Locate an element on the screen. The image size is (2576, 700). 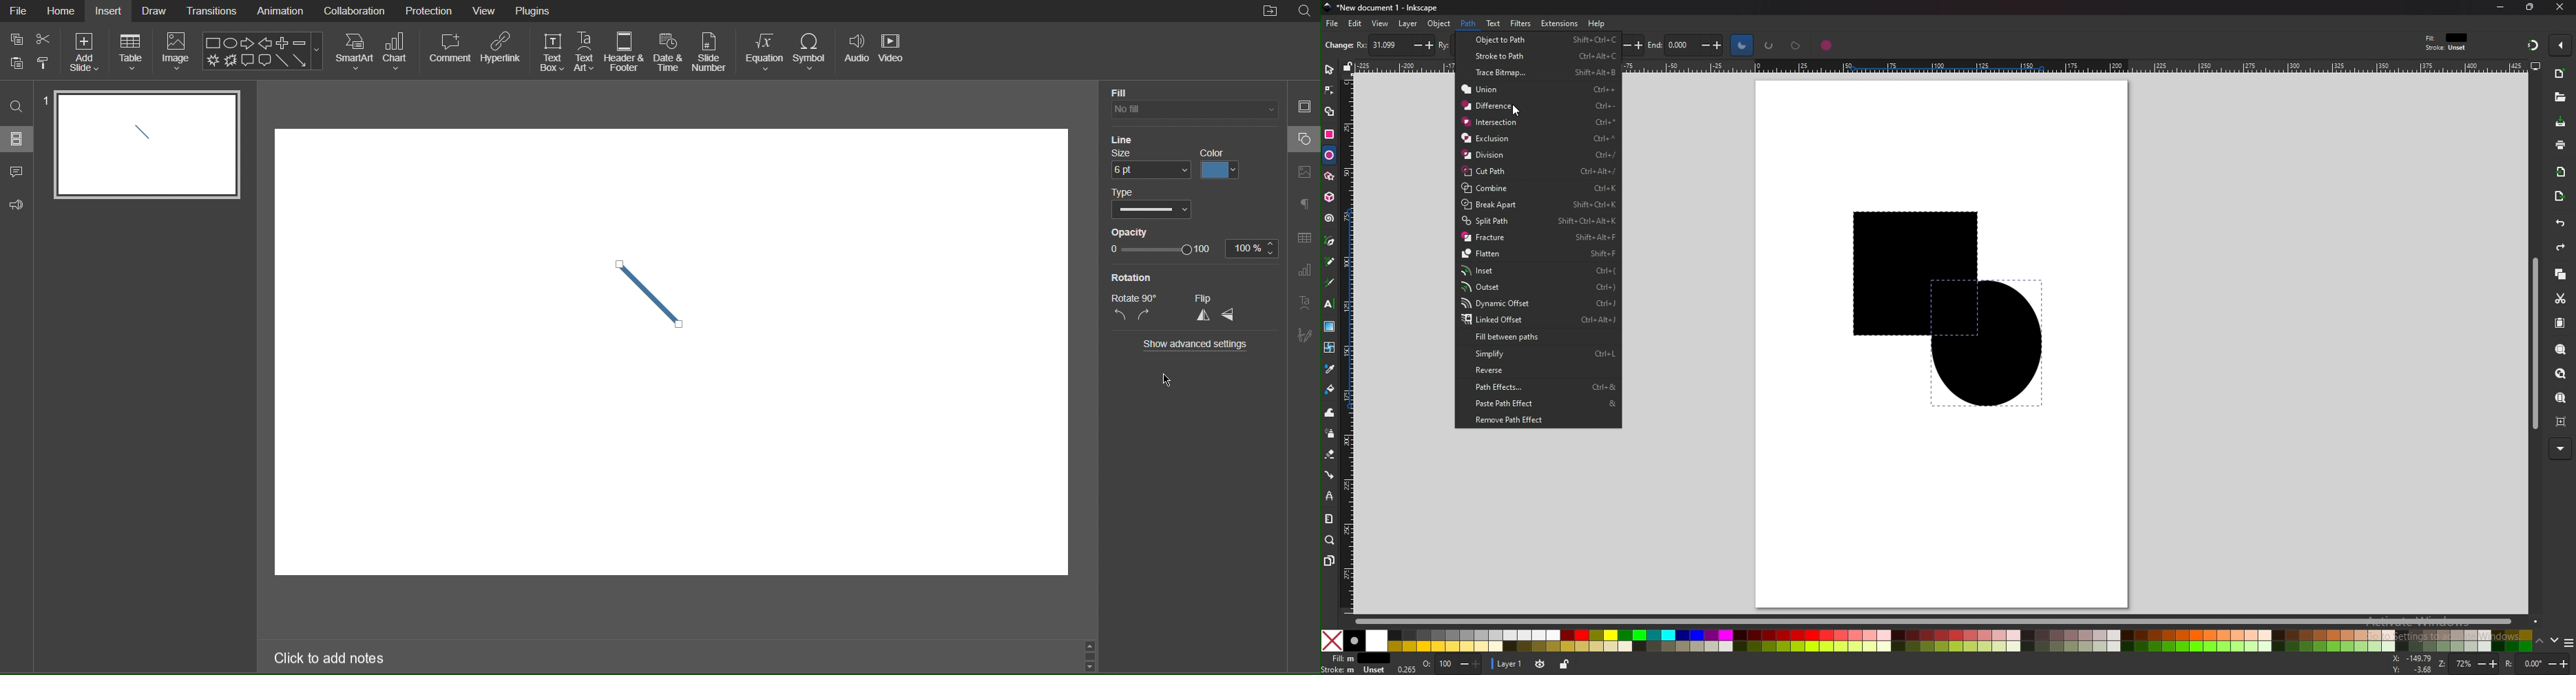
zoom drawing is located at coordinates (2562, 373).